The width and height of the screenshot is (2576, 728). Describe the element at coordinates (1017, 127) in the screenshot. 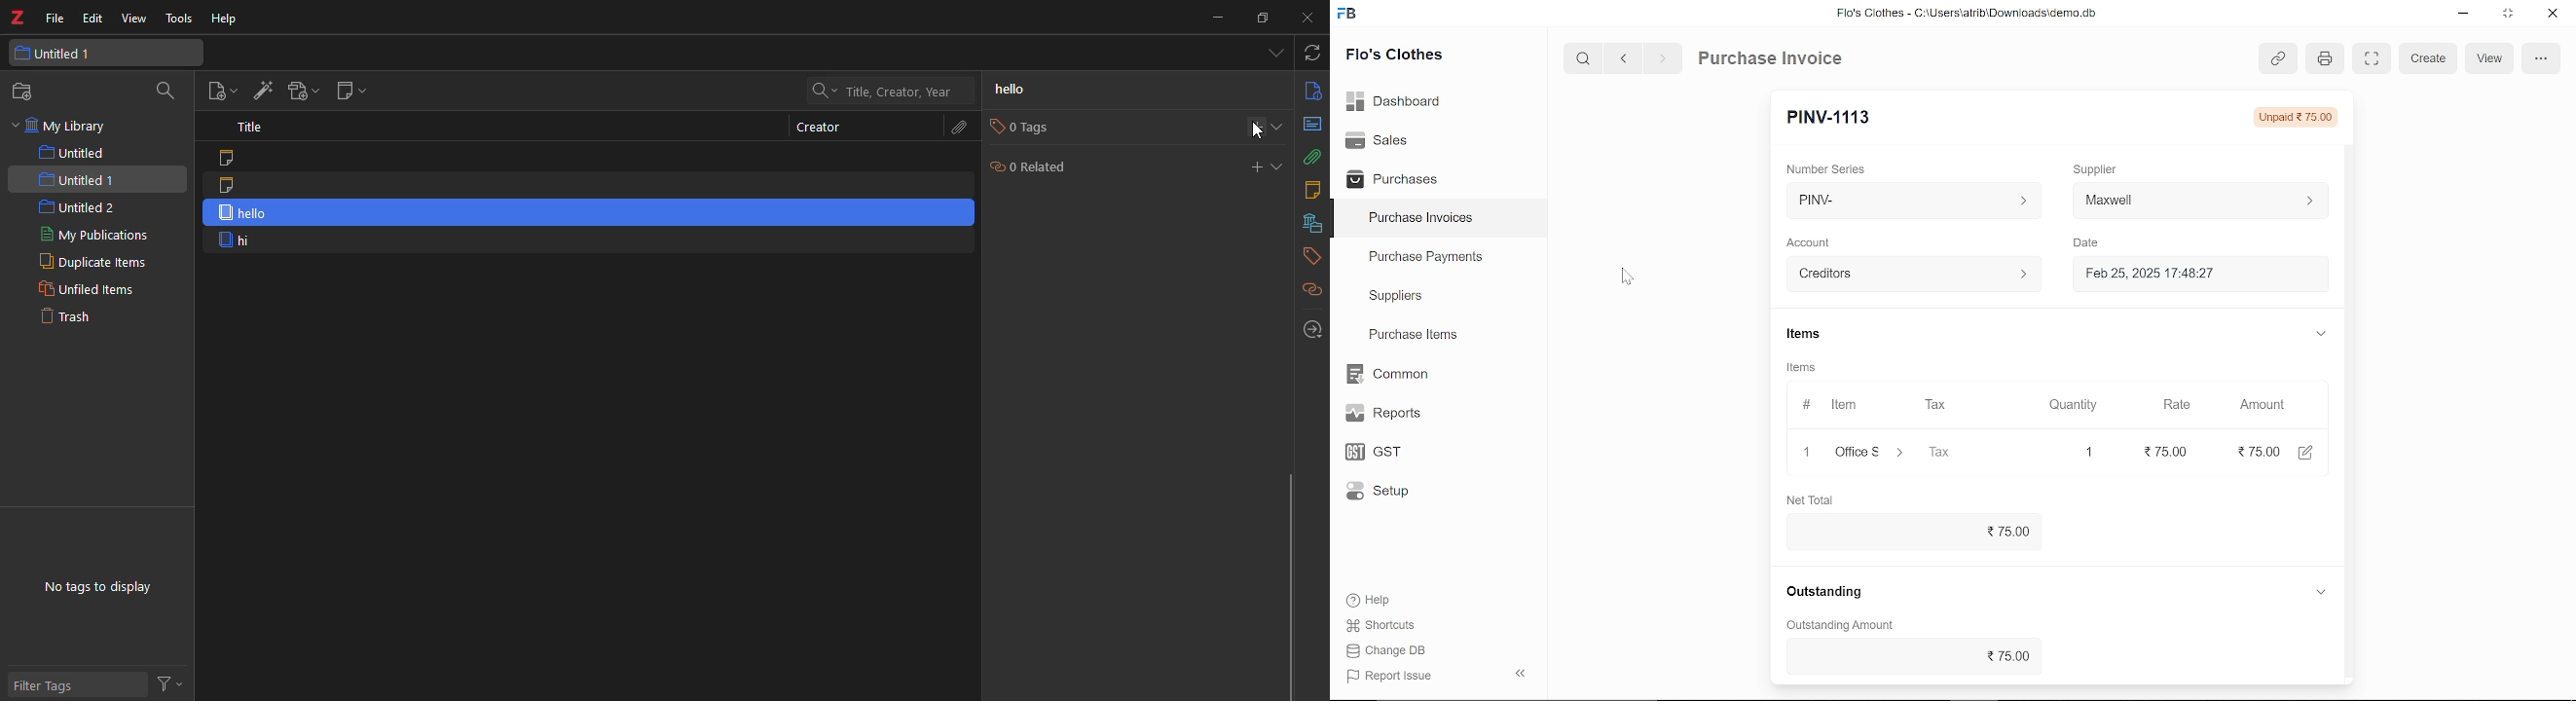

I see `0 tags` at that location.